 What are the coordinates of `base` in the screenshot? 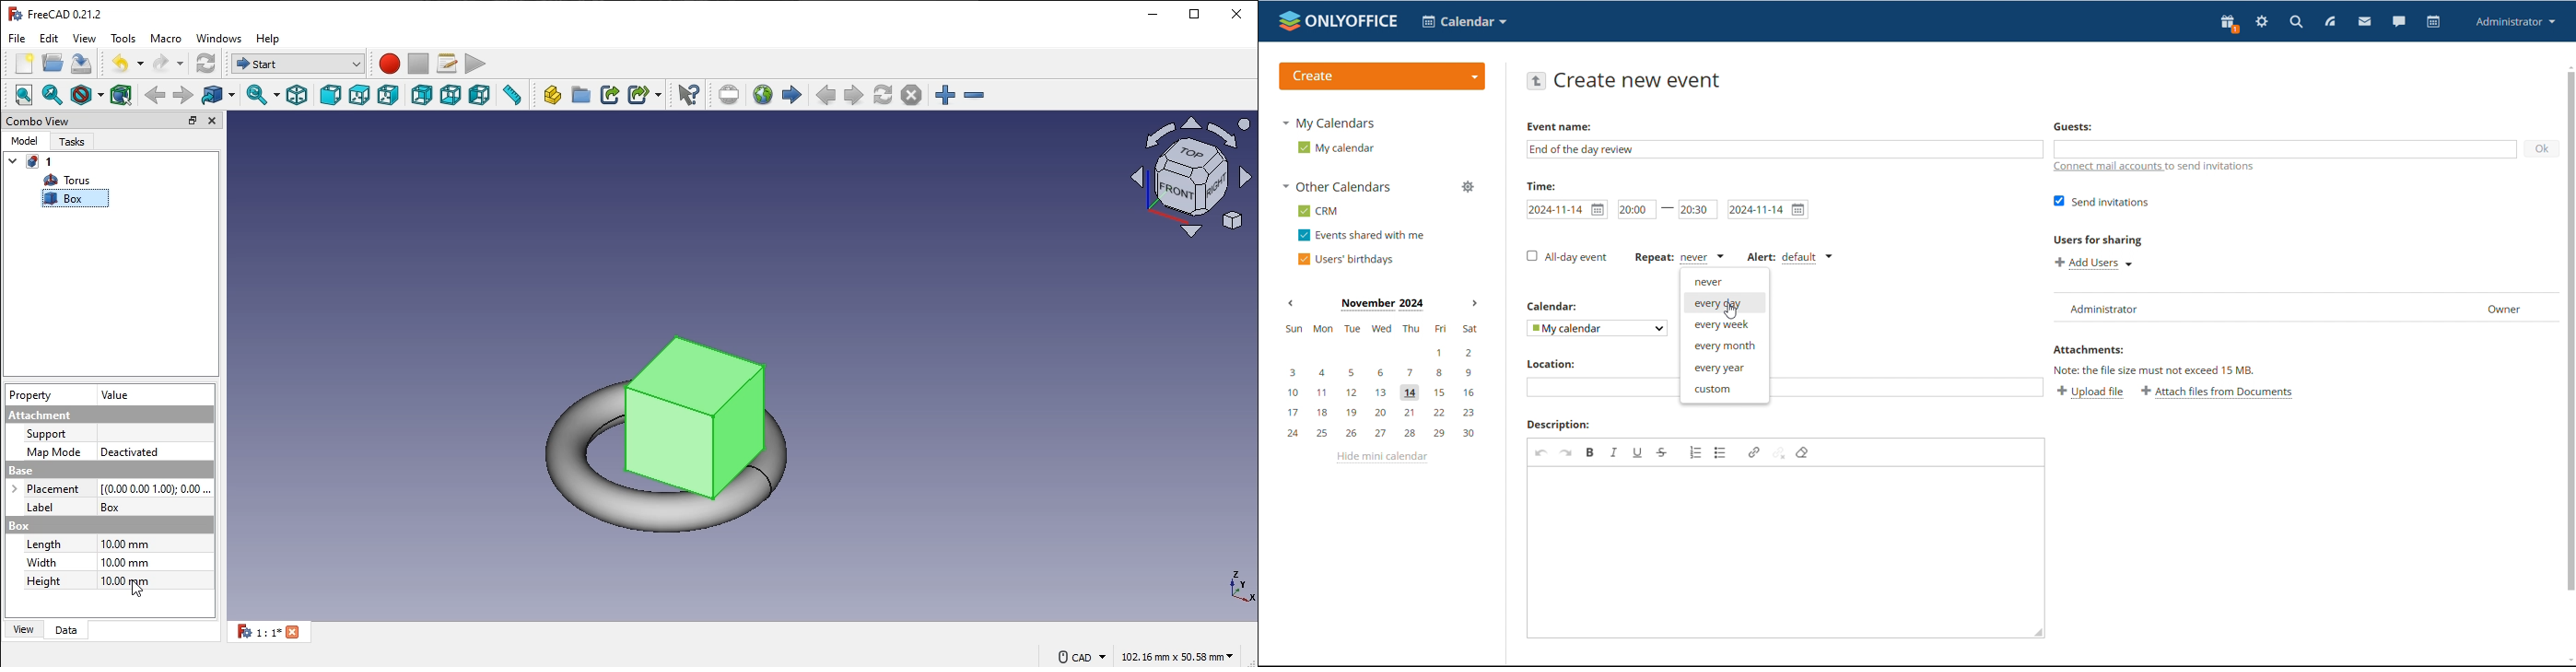 It's located at (106, 470).